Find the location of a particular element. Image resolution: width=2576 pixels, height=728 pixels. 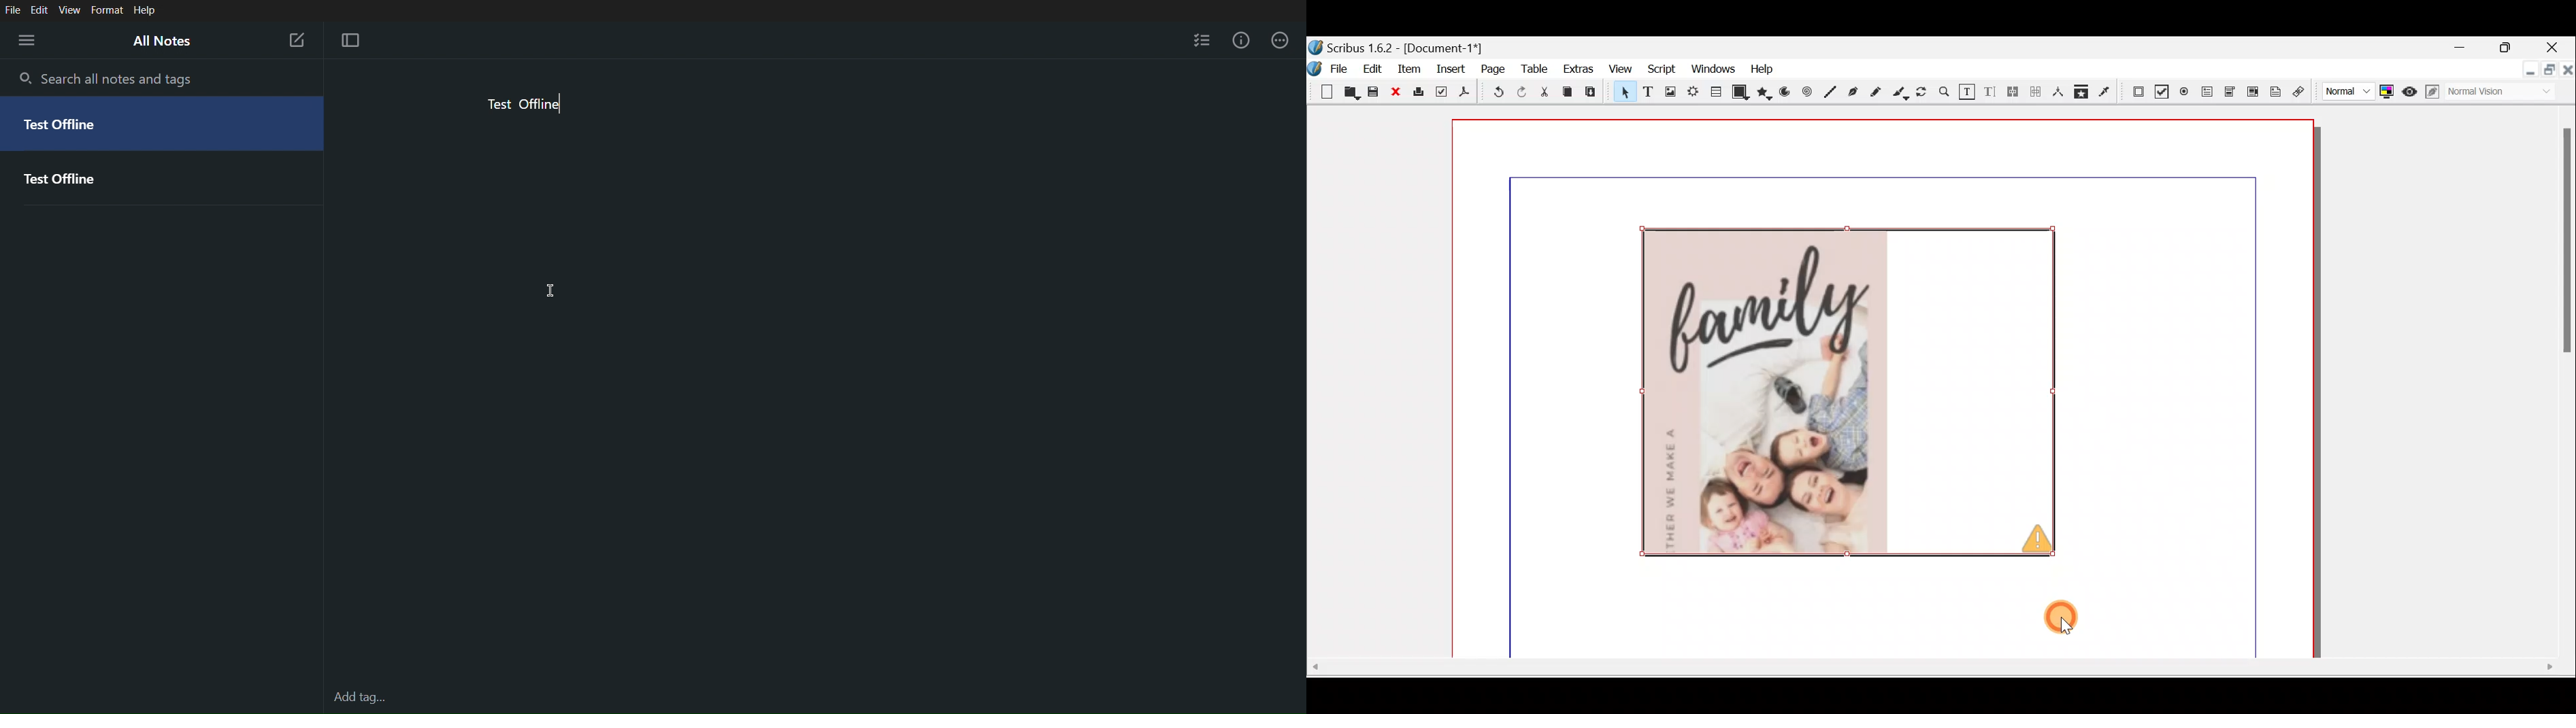

Windows is located at coordinates (1709, 69).